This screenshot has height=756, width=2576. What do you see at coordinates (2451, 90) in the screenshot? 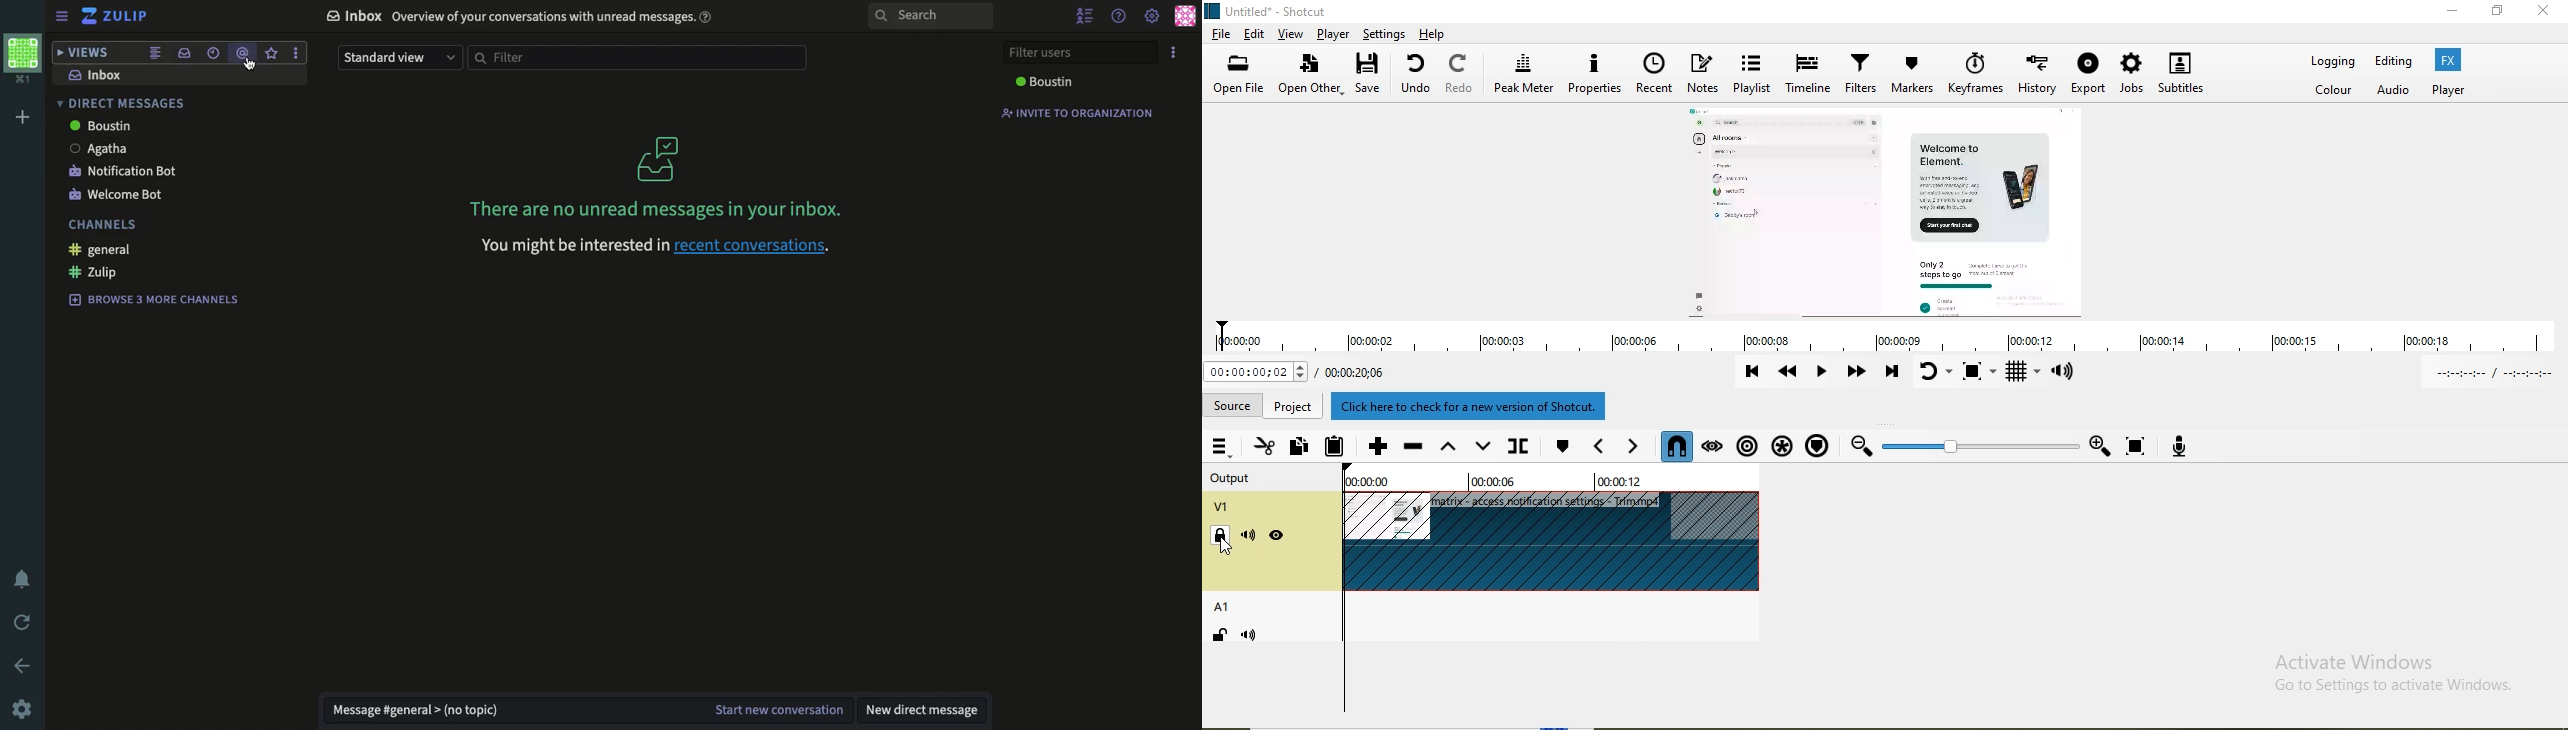
I see `Player` at bounding box center [2451, 90].